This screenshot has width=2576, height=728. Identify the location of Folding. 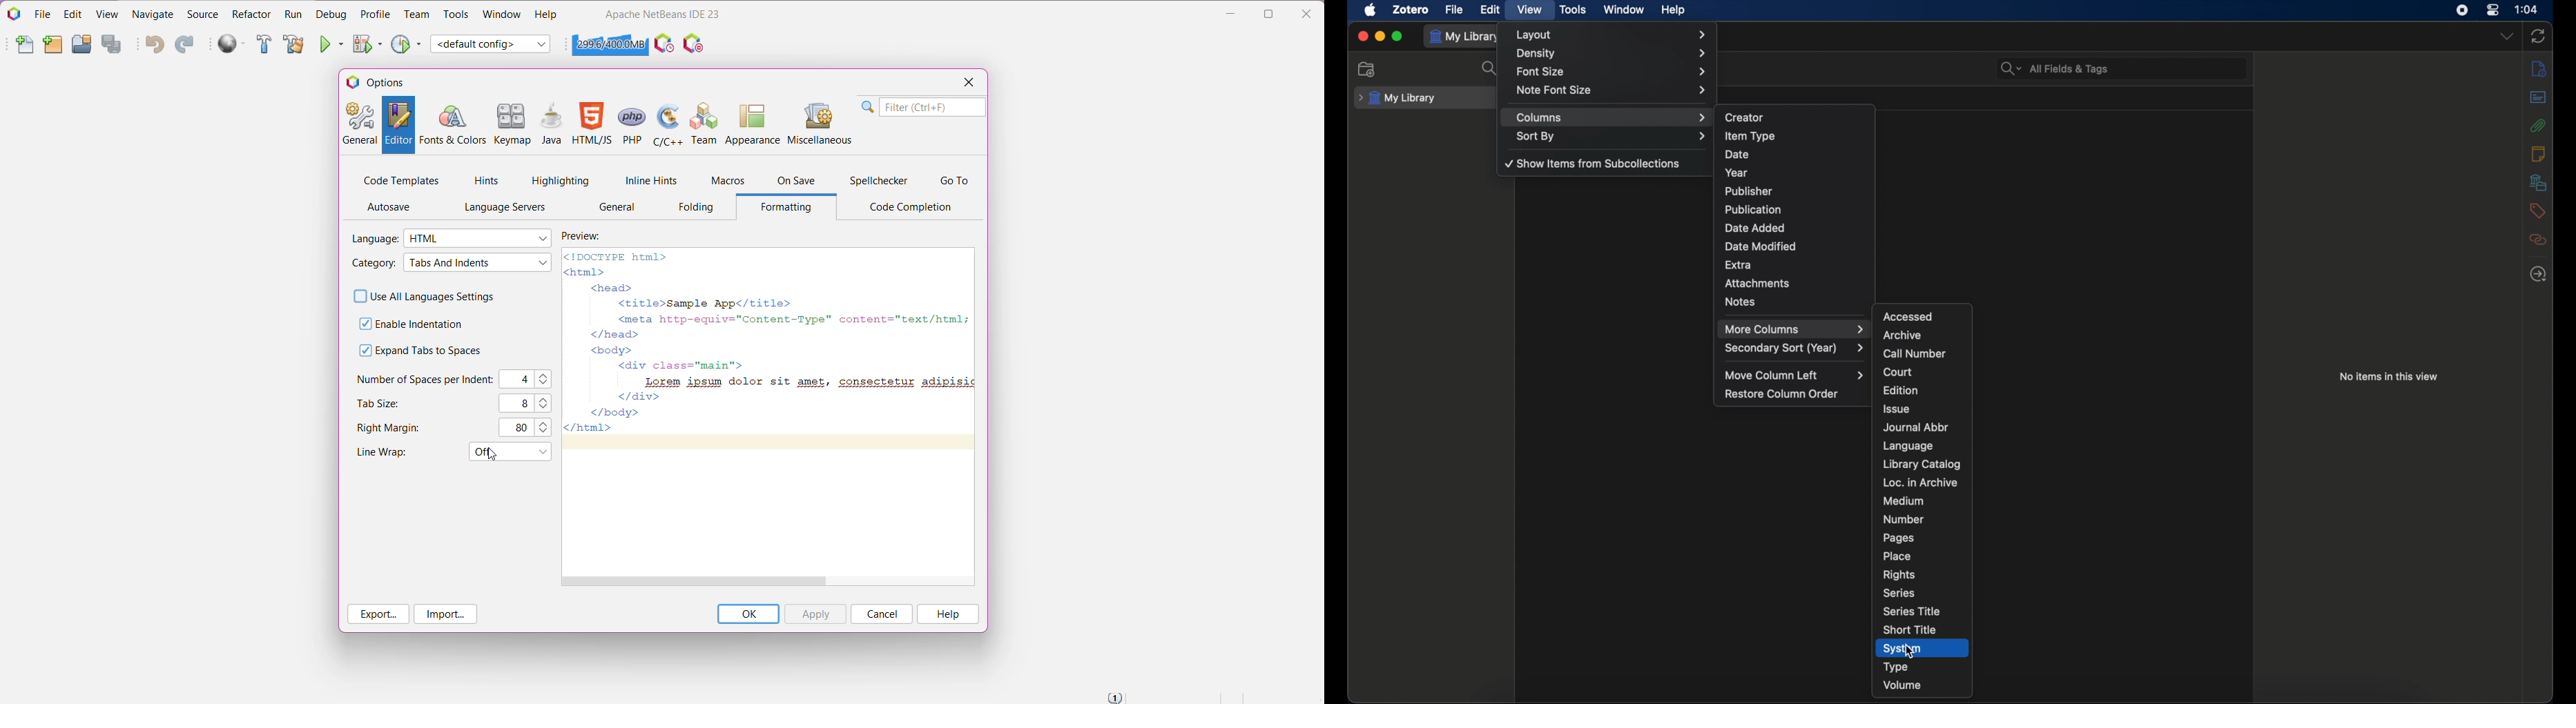
(693, 210).